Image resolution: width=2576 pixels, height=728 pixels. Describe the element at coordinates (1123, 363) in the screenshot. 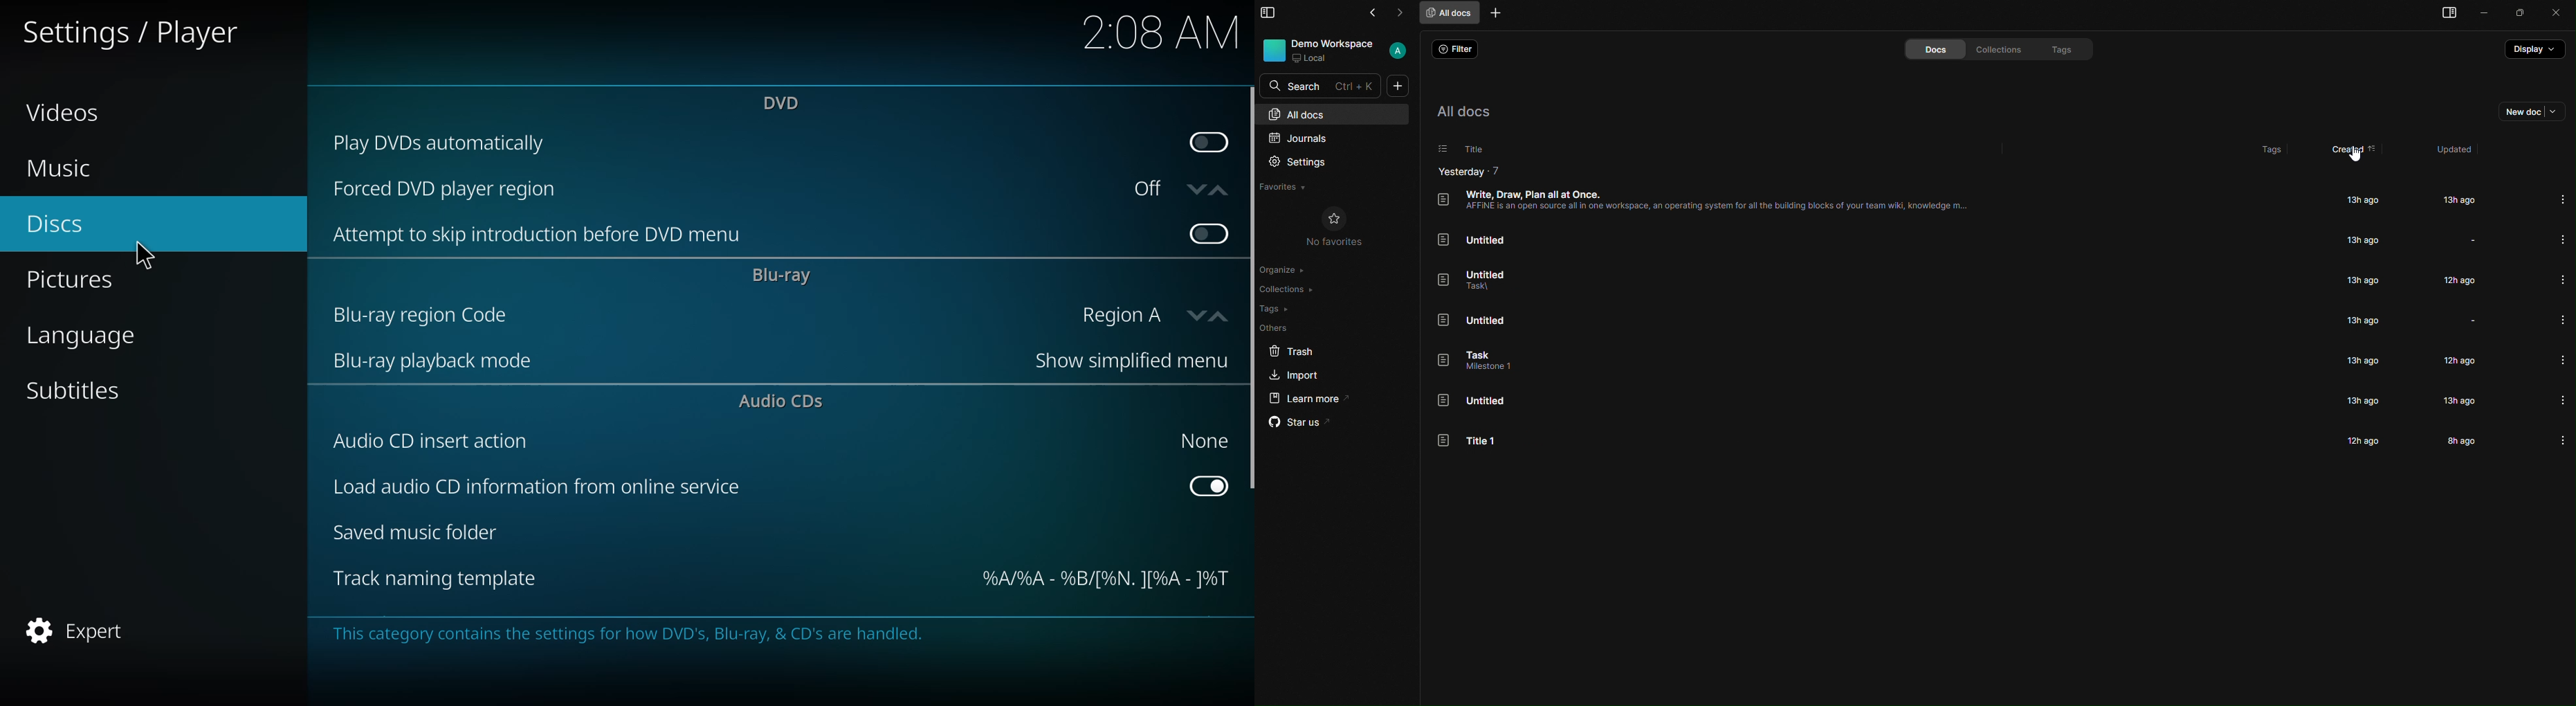

I see `show simplified menu` at that location.